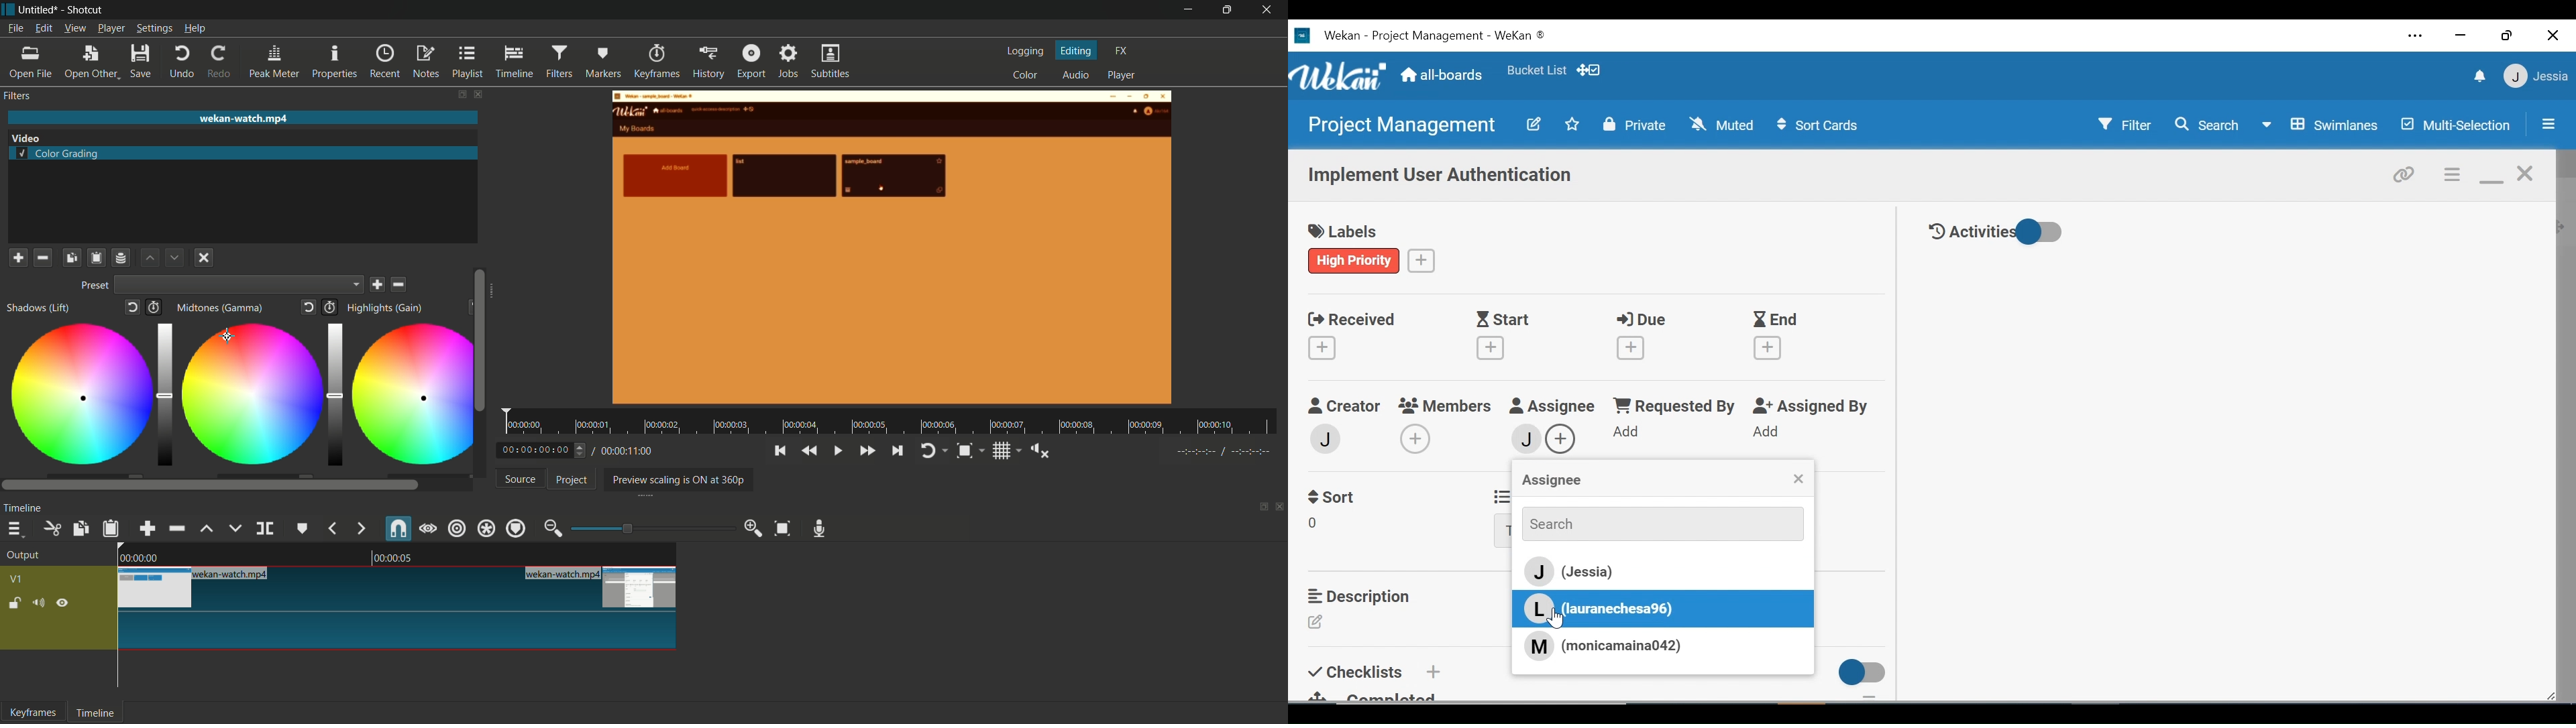 The image size is (2576, 728). I want to click on Due Date, so click(1645, 320).